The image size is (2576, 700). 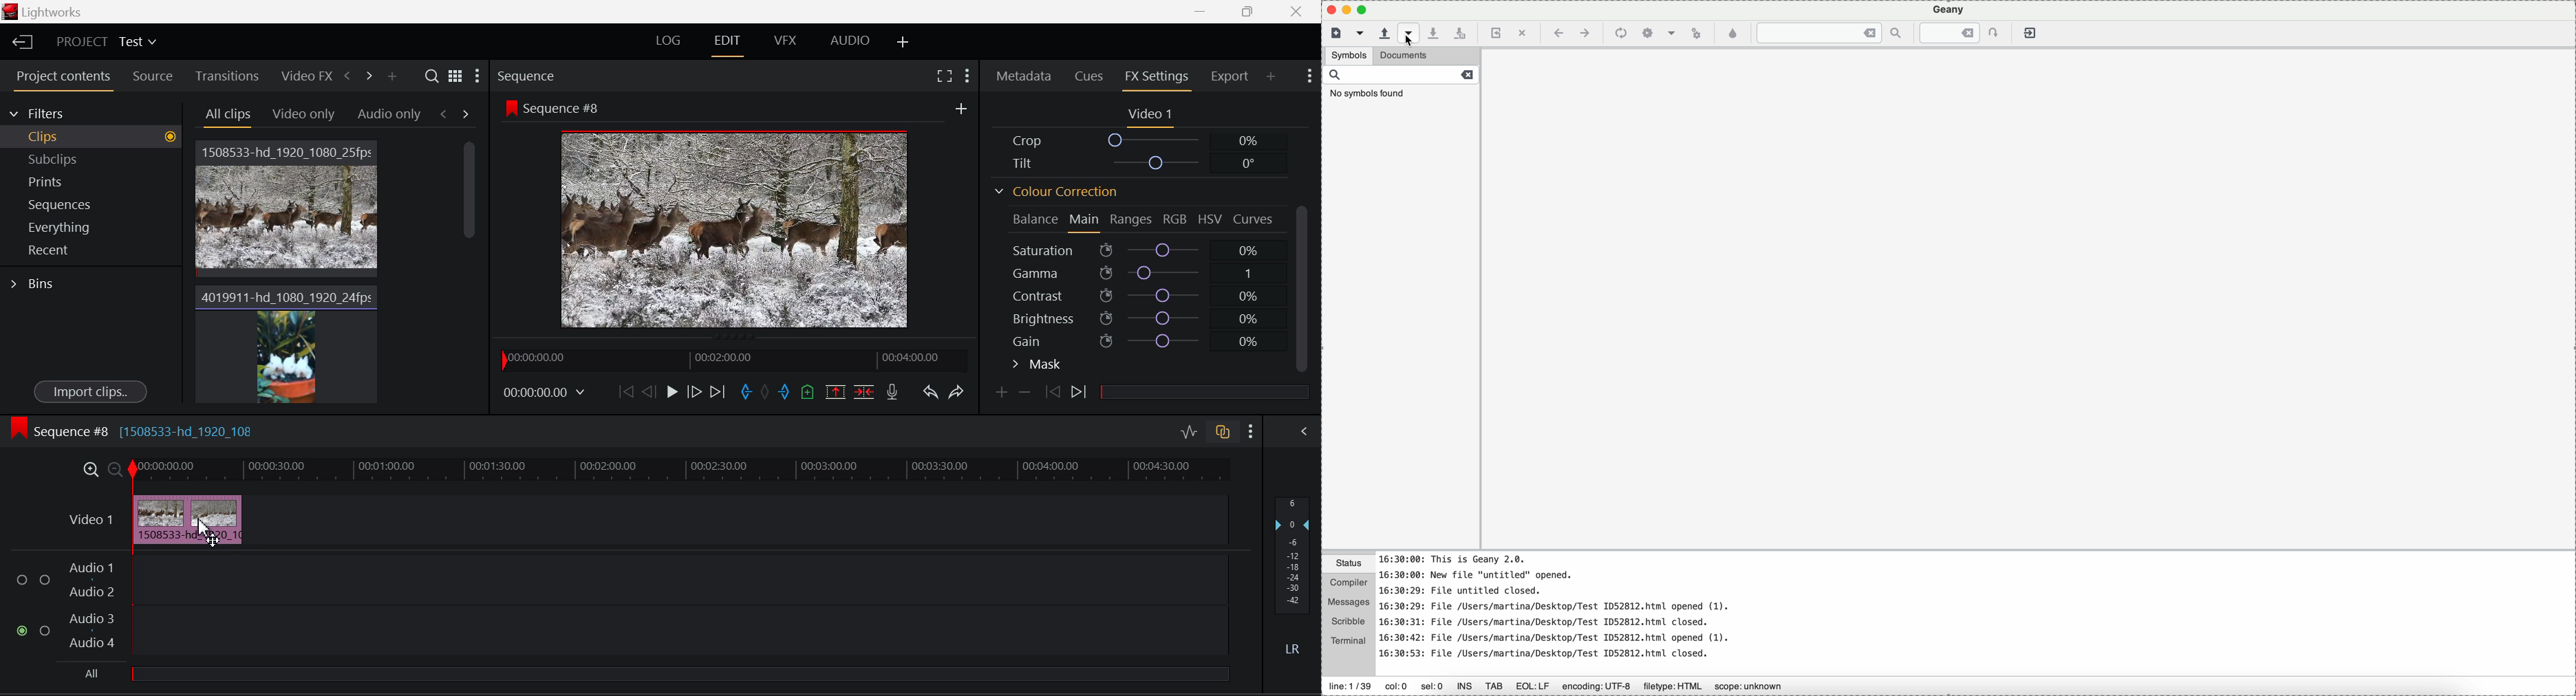 I want to click on Video Frame Time, so click(x=542, y=391).